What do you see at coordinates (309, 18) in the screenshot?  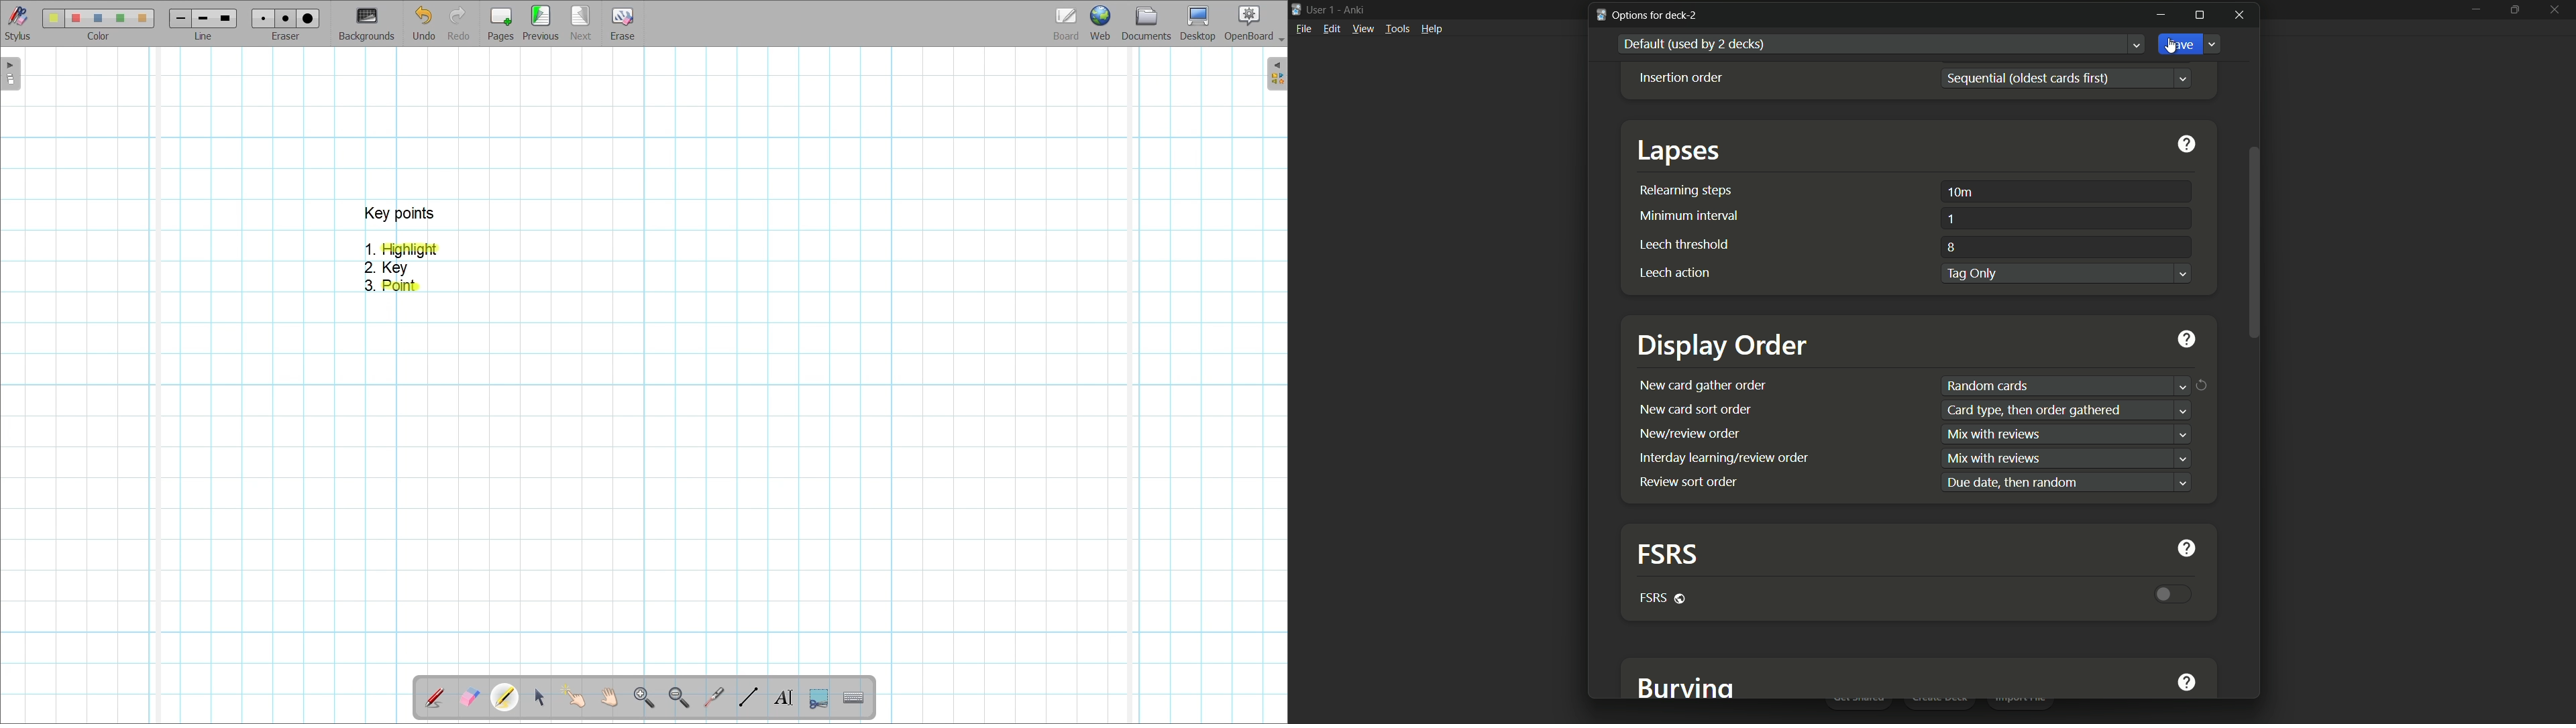 I see `eraser 3` at bounding box center [309, 18].